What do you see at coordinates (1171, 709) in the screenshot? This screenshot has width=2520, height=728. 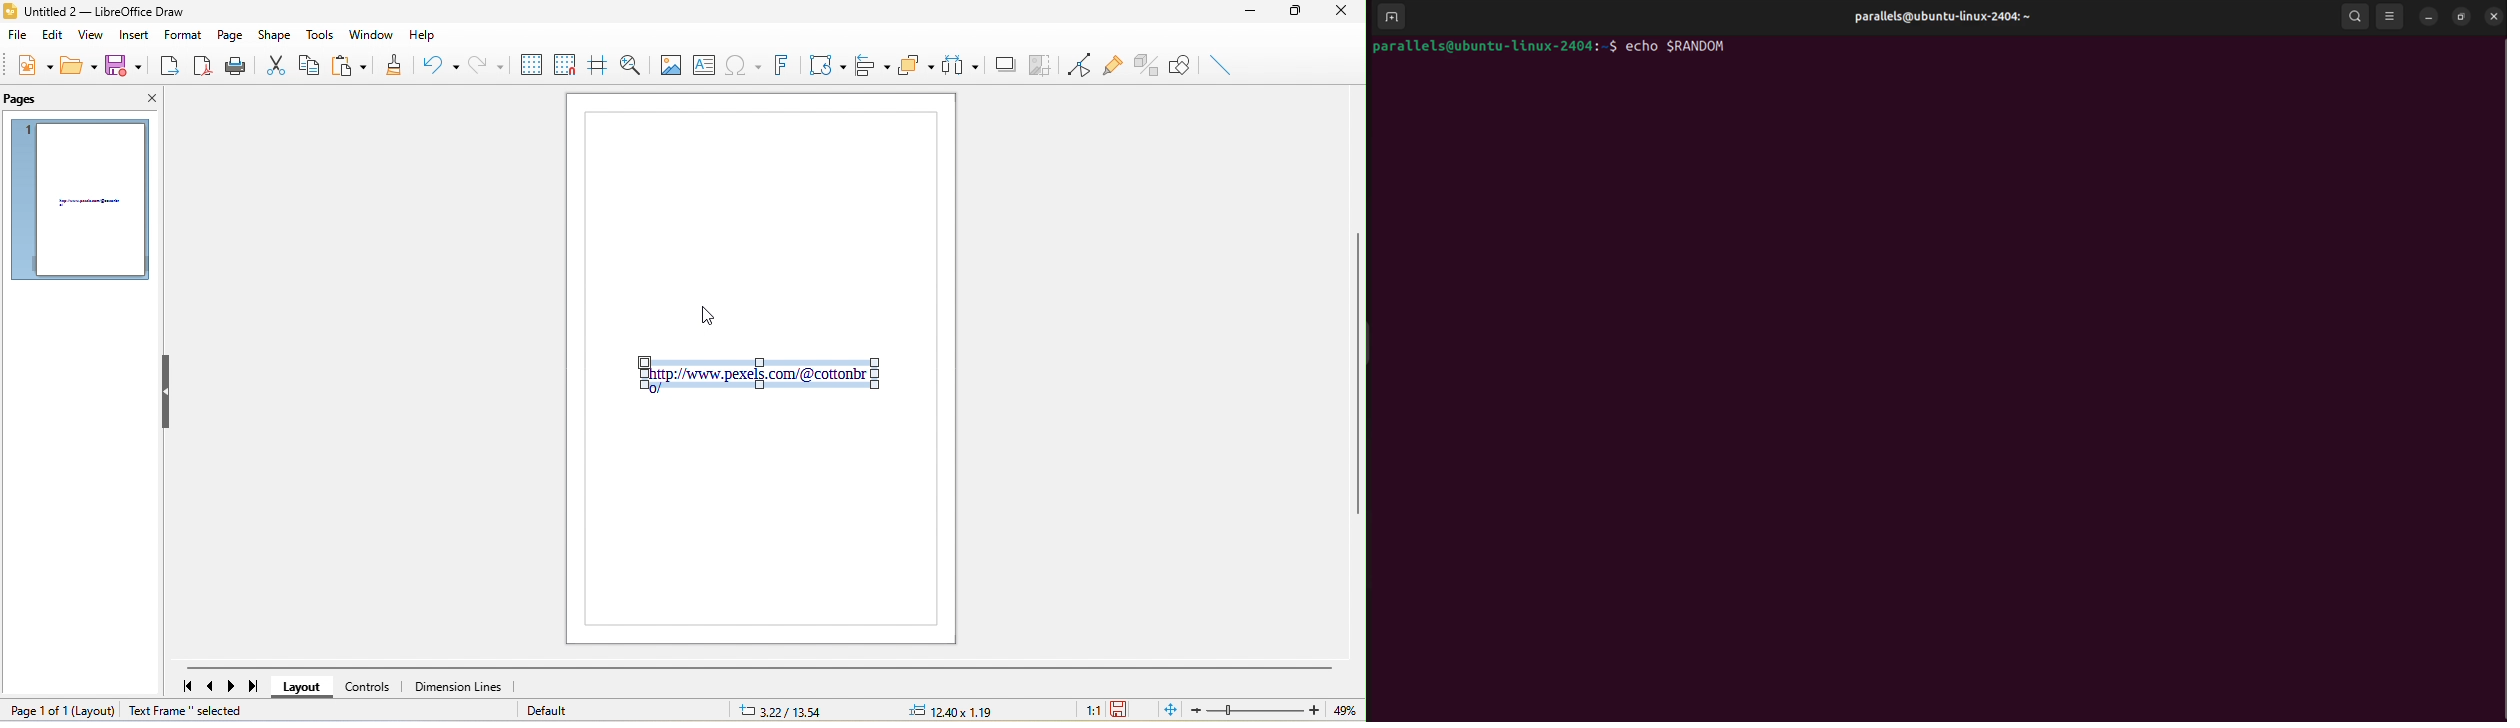 I see `fit page to current window` at bounding box center [1171, 709].